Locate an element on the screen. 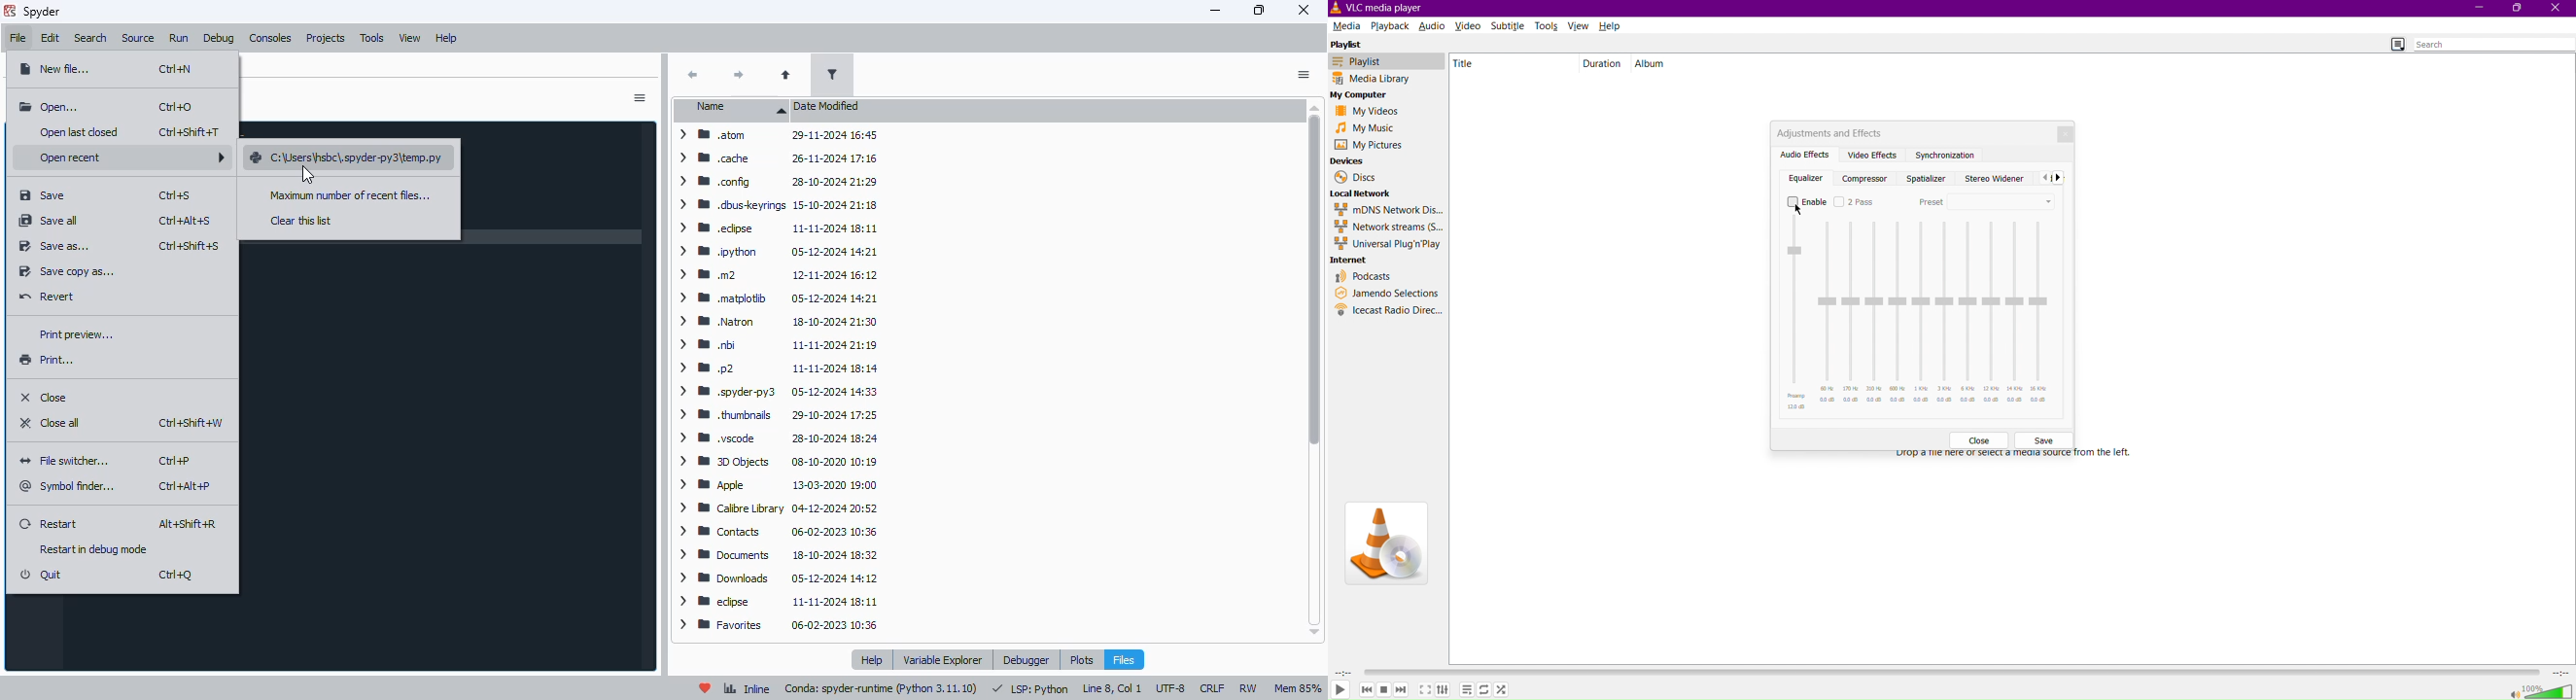 The image size is (2576, 700). help spyder! is located at coordinates (705, 688).